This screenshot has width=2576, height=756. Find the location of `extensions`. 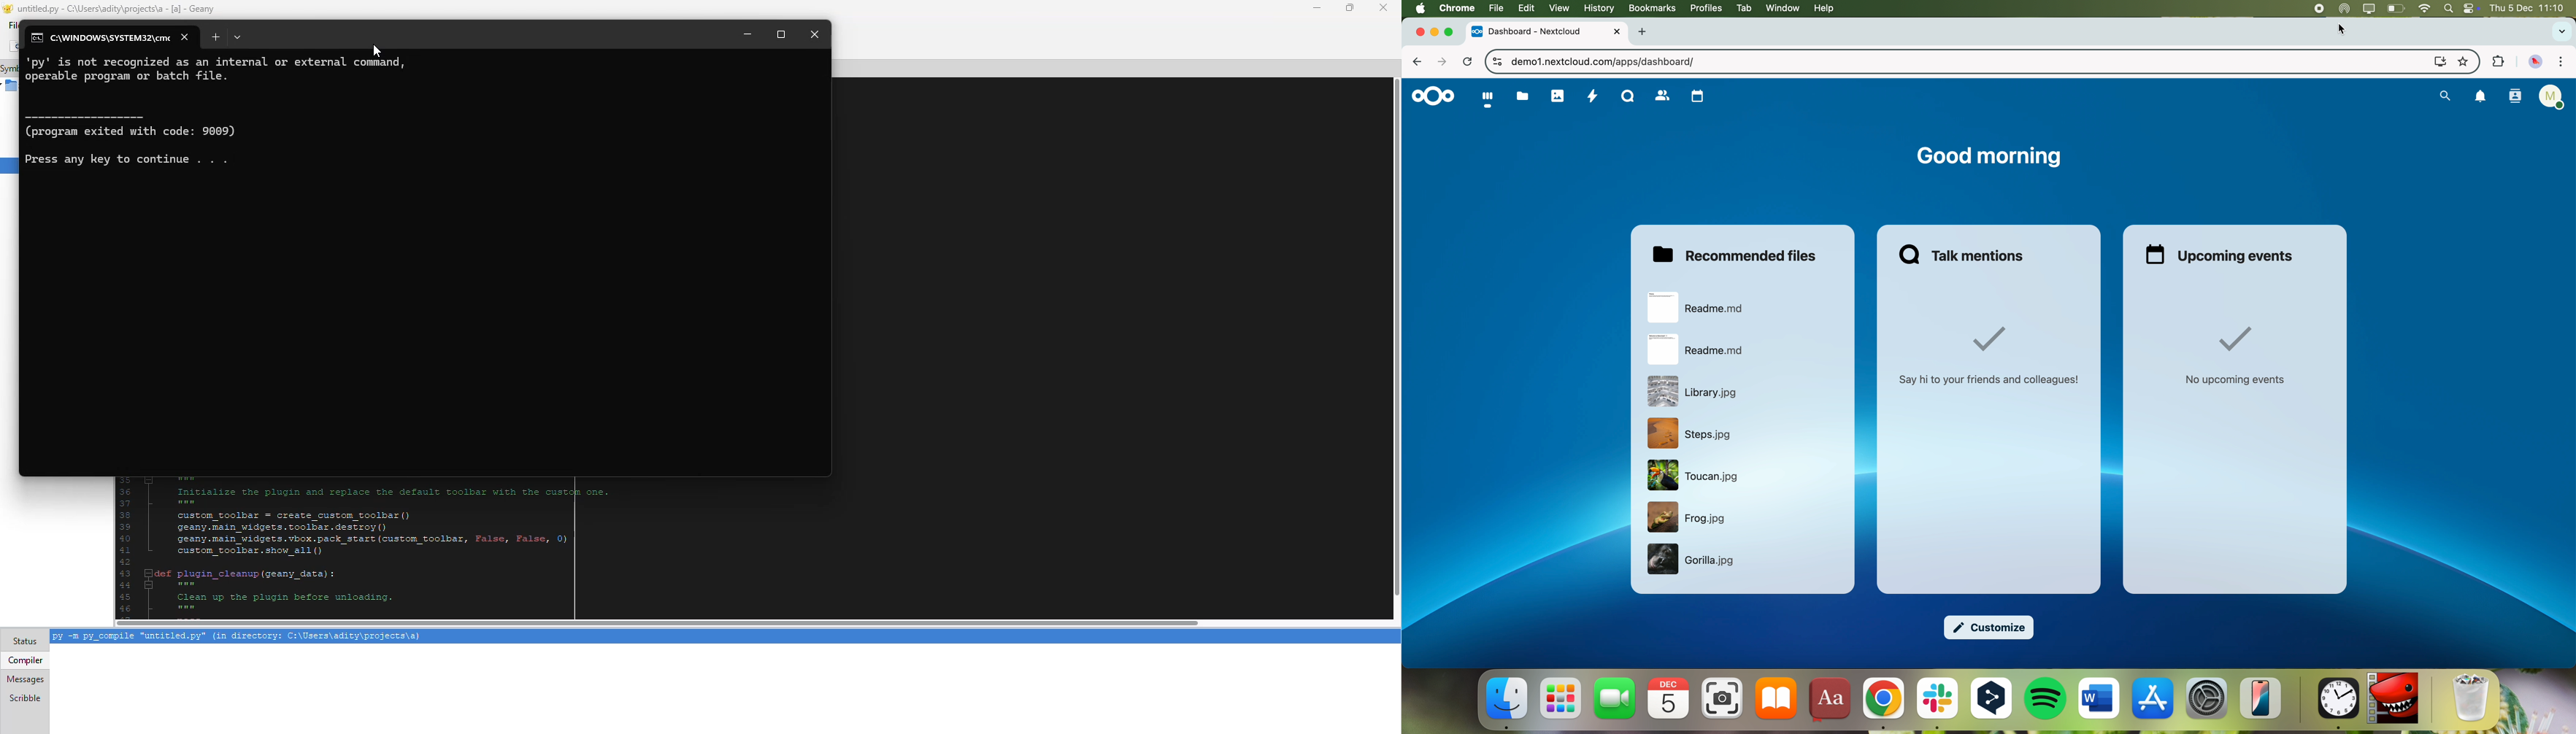

extensions is located at coordinates (2497, 63).